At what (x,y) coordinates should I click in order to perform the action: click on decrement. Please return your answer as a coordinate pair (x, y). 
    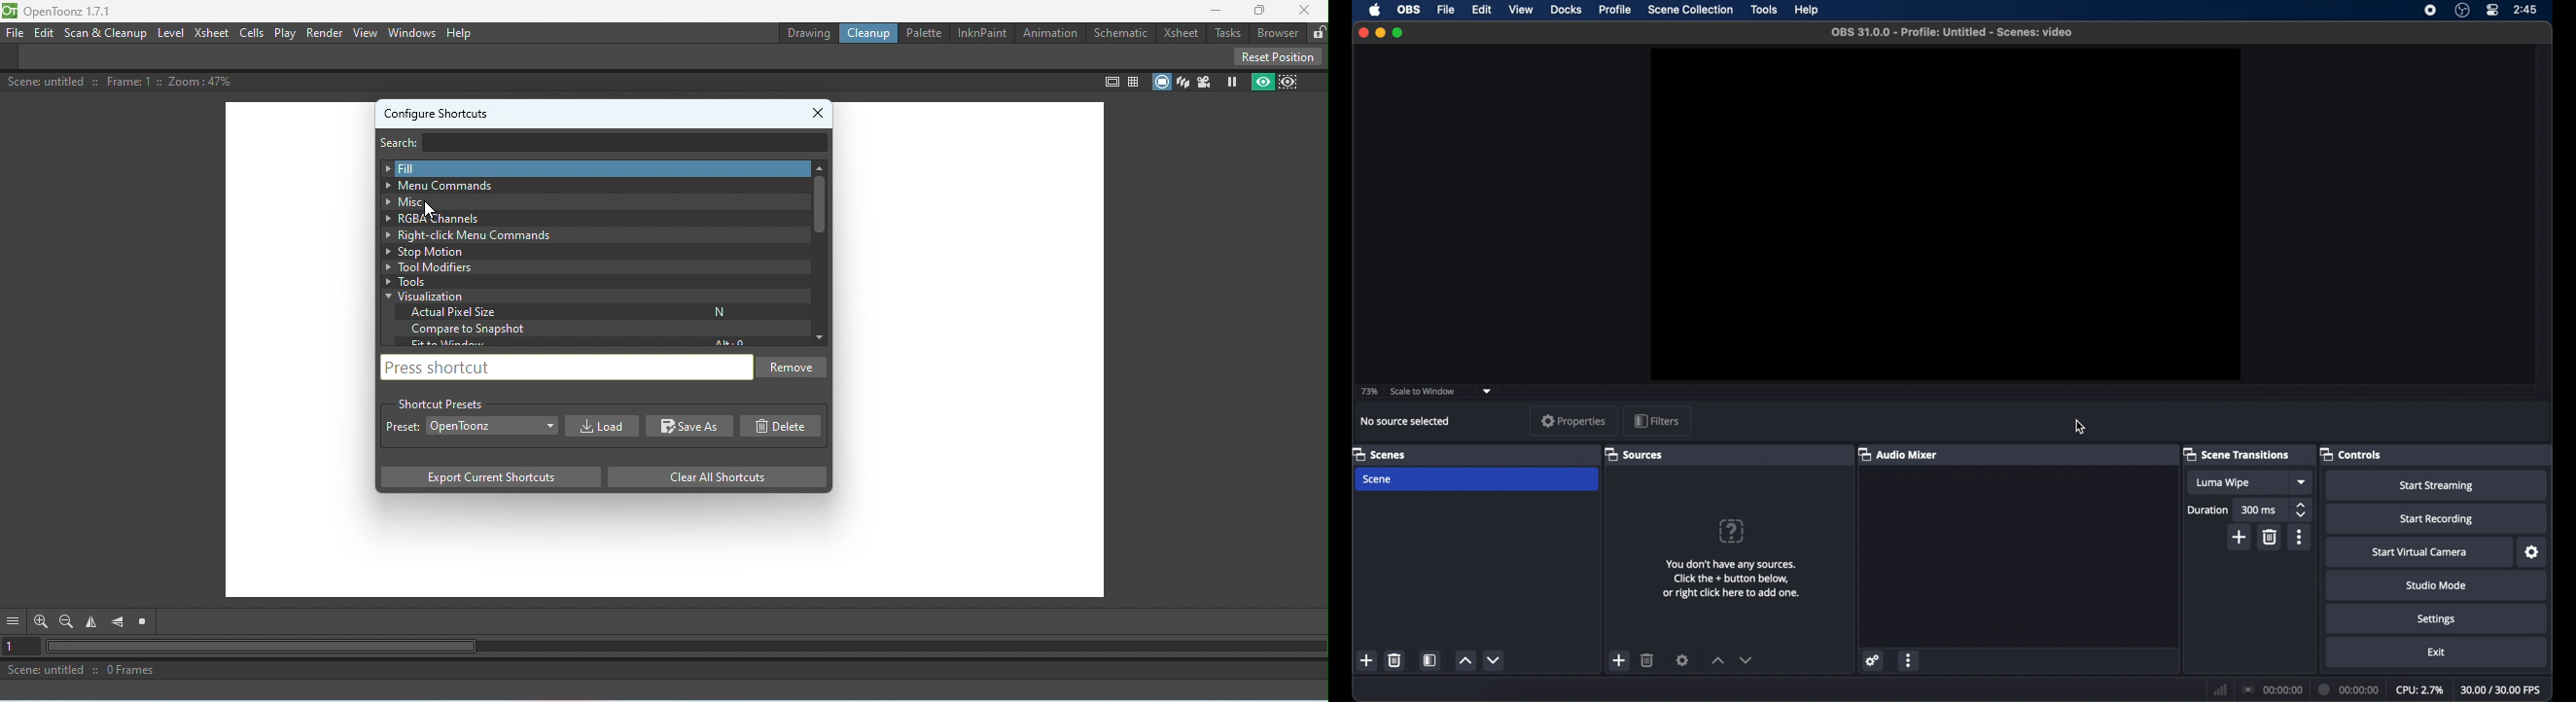
    Looking at the image, I should click on (1746, 660).